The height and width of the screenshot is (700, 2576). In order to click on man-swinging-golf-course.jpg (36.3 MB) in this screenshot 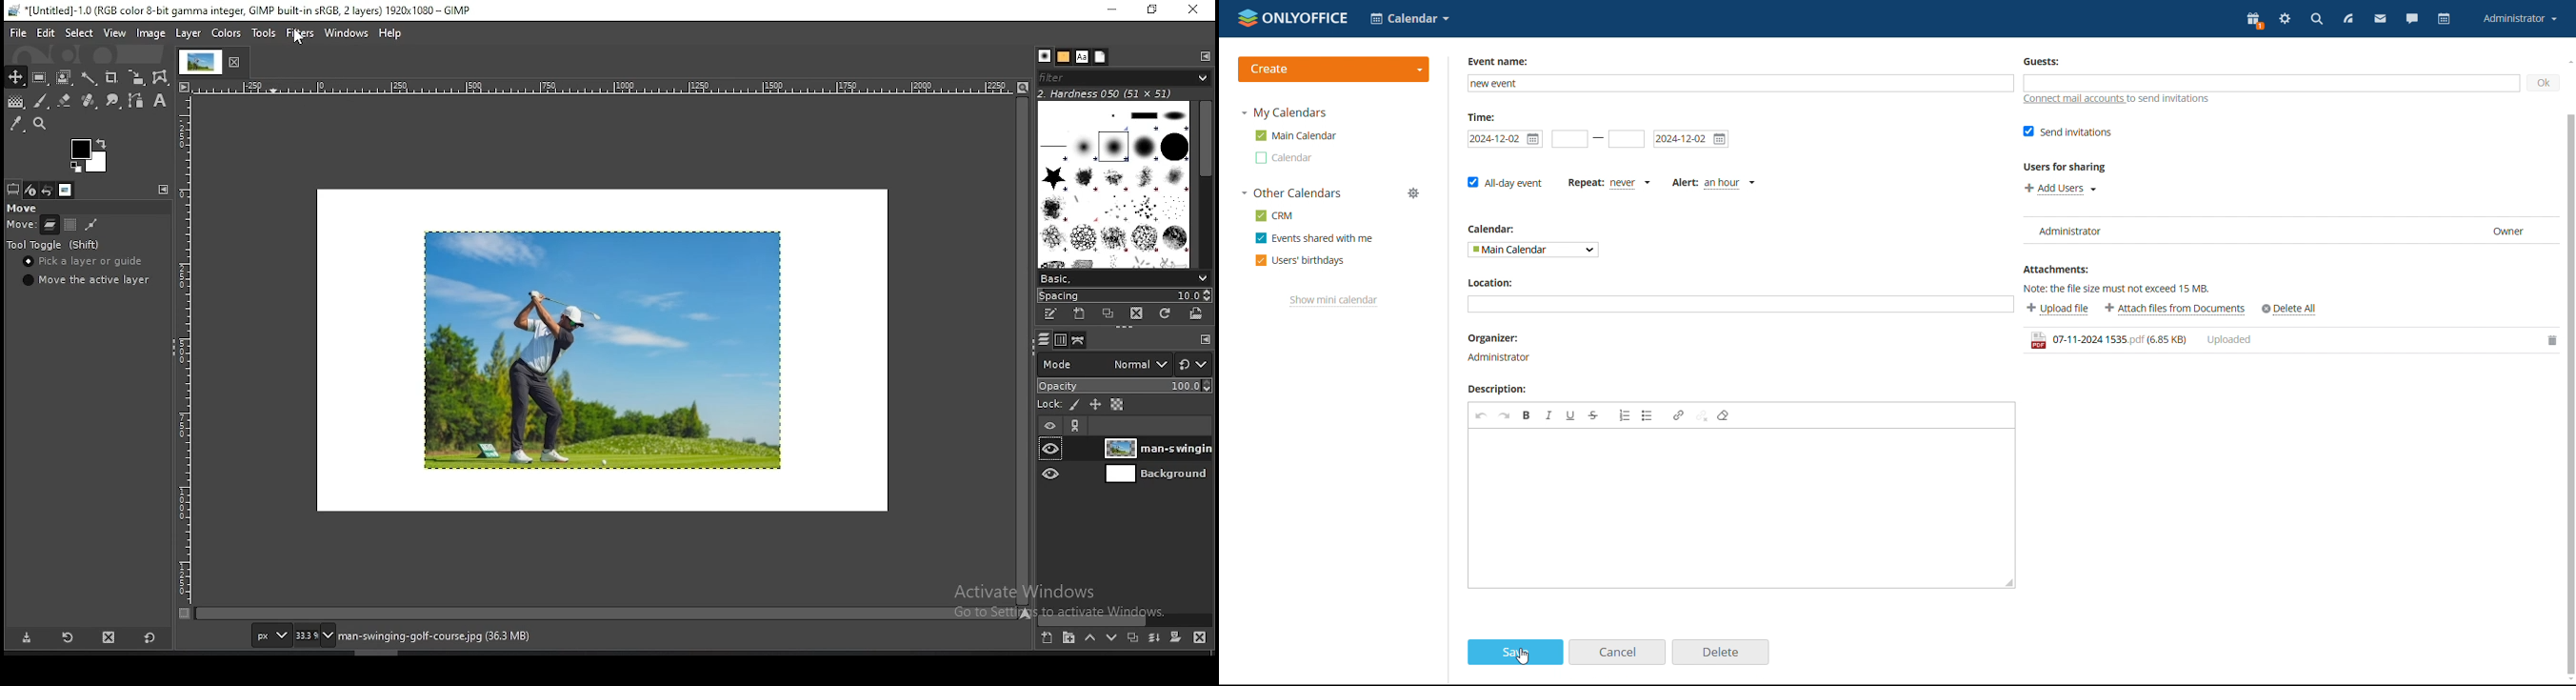, I will do `click(432, 636)`.